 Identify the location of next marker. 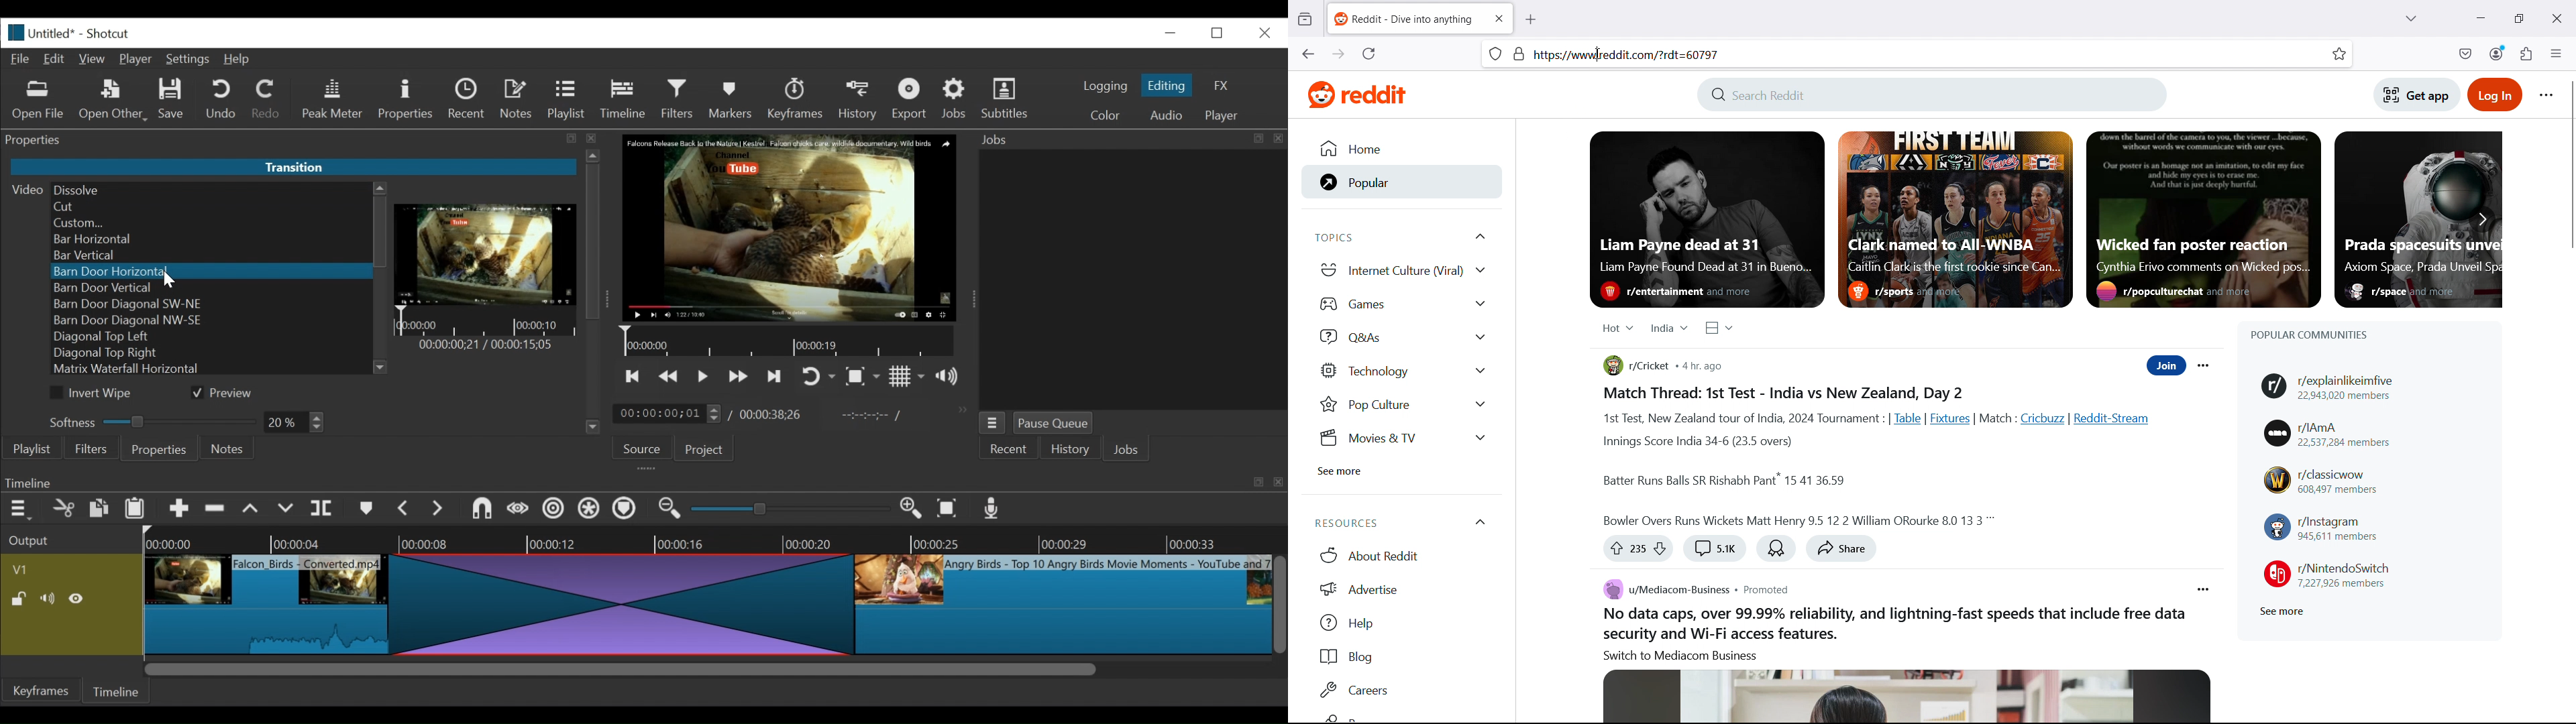
(440, 509).